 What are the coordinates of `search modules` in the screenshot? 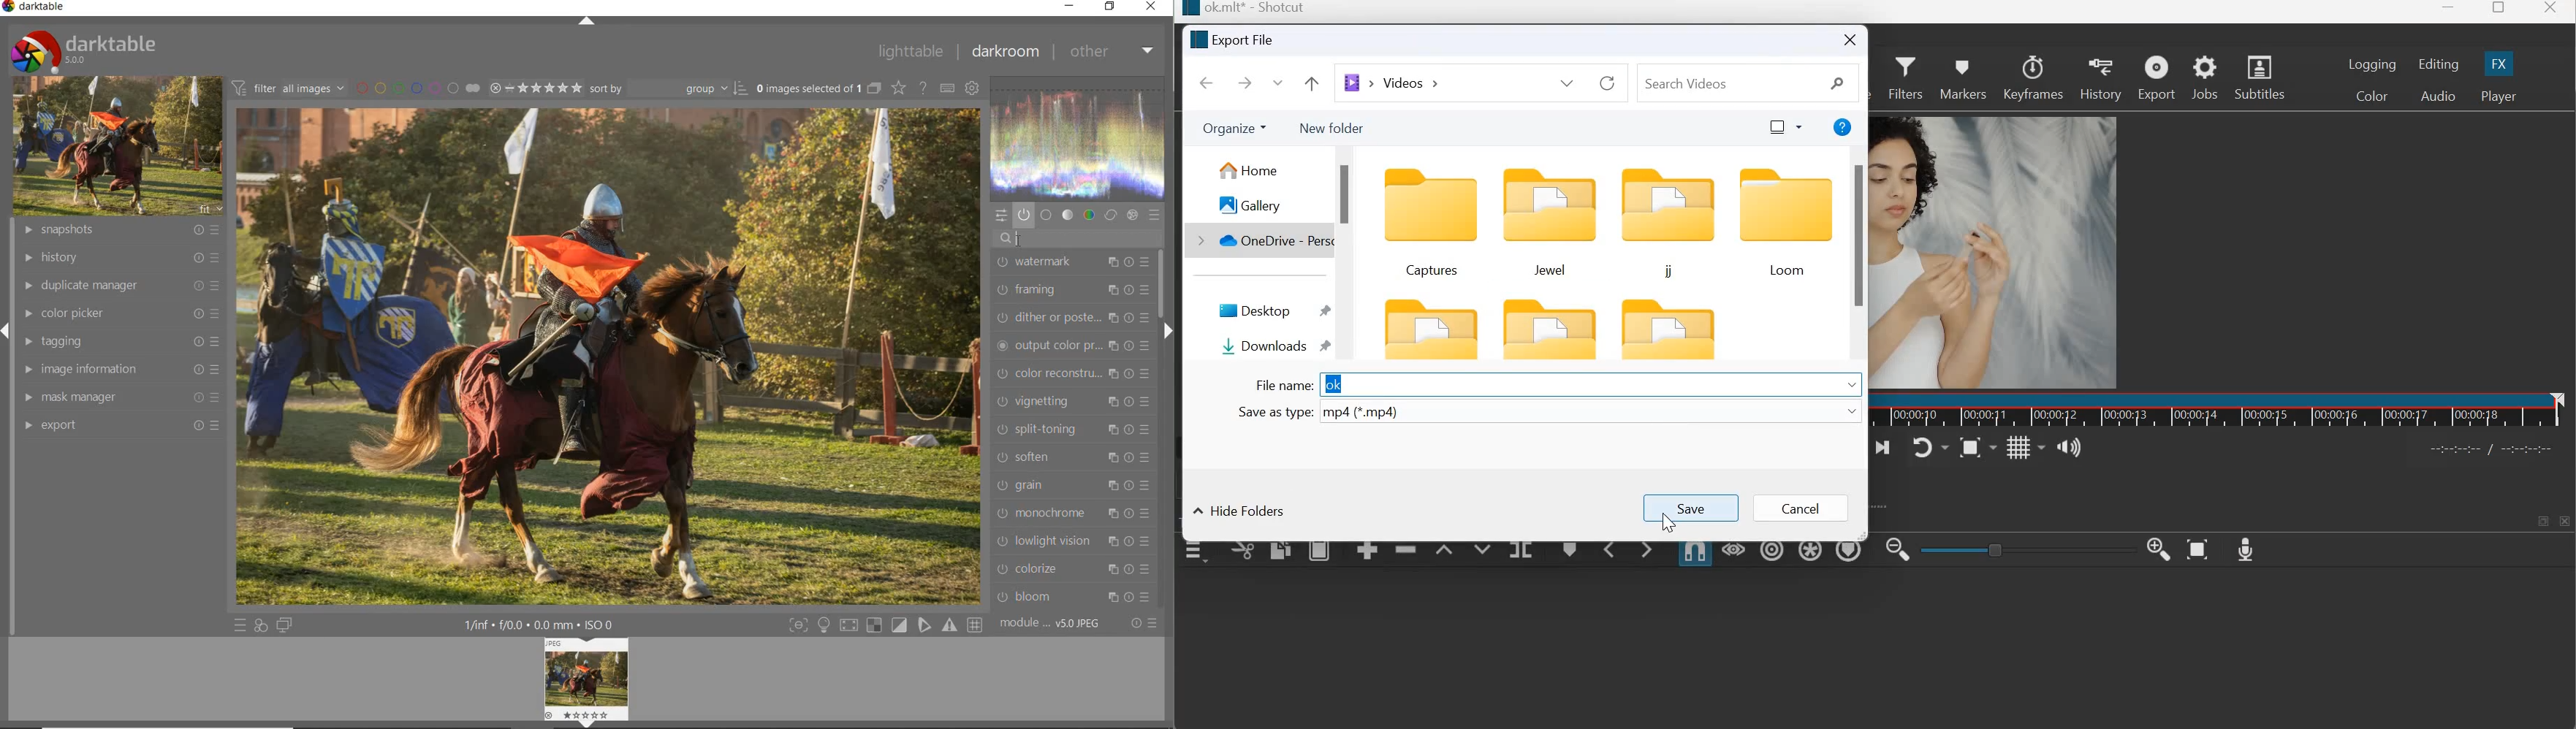 It's located at (1078, 239).